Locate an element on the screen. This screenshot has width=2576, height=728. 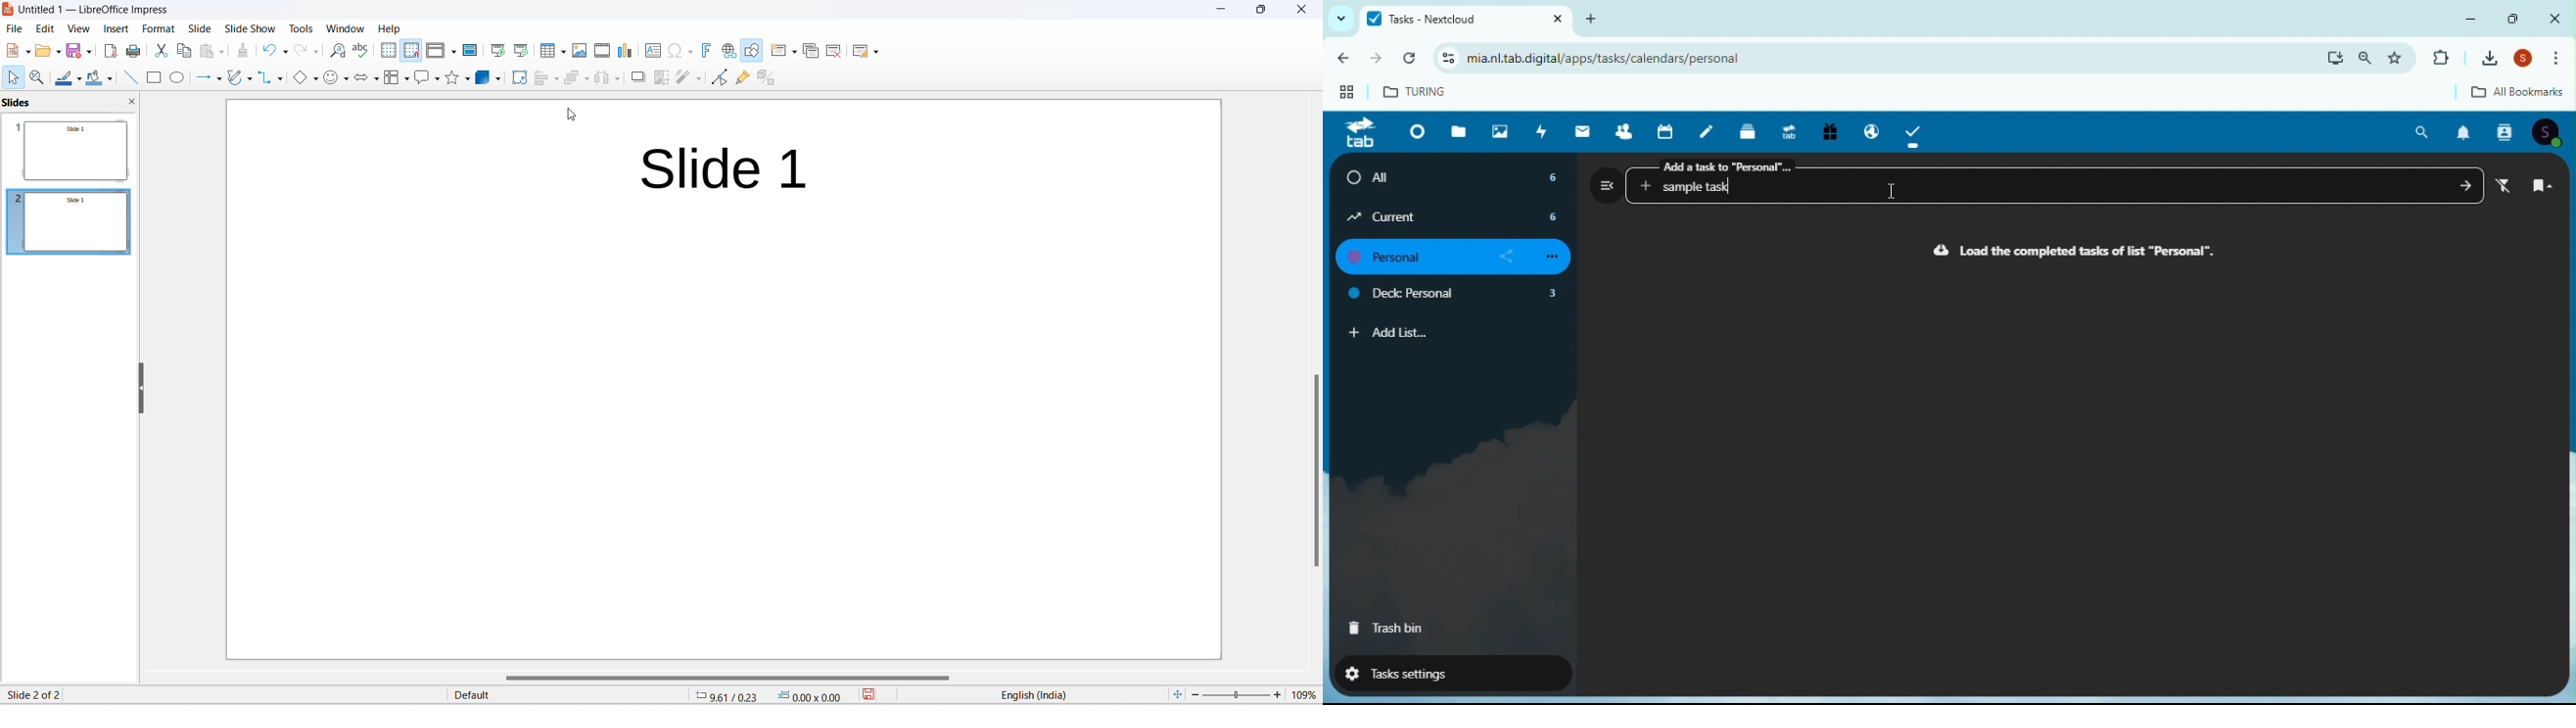
copy is located at coordinates (185, 52).